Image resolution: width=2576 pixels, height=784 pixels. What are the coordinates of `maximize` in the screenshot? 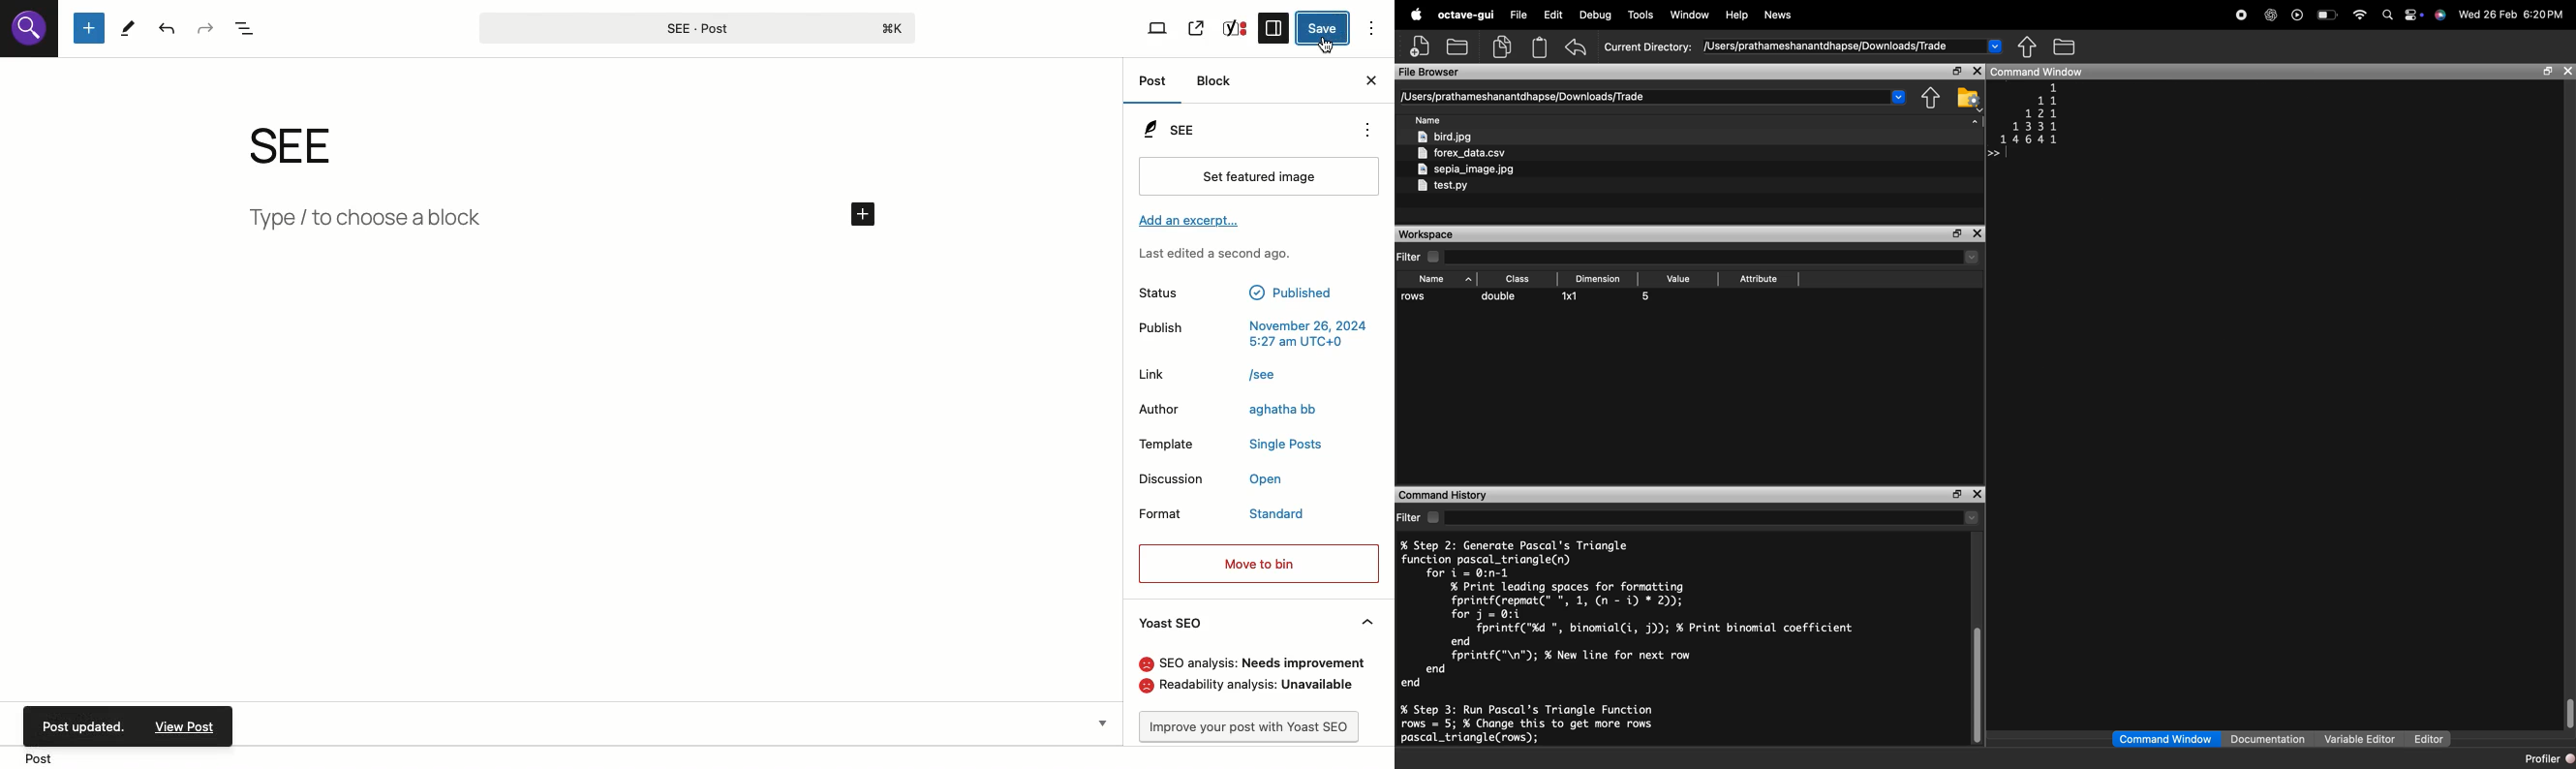 It's located at (1957, 72).